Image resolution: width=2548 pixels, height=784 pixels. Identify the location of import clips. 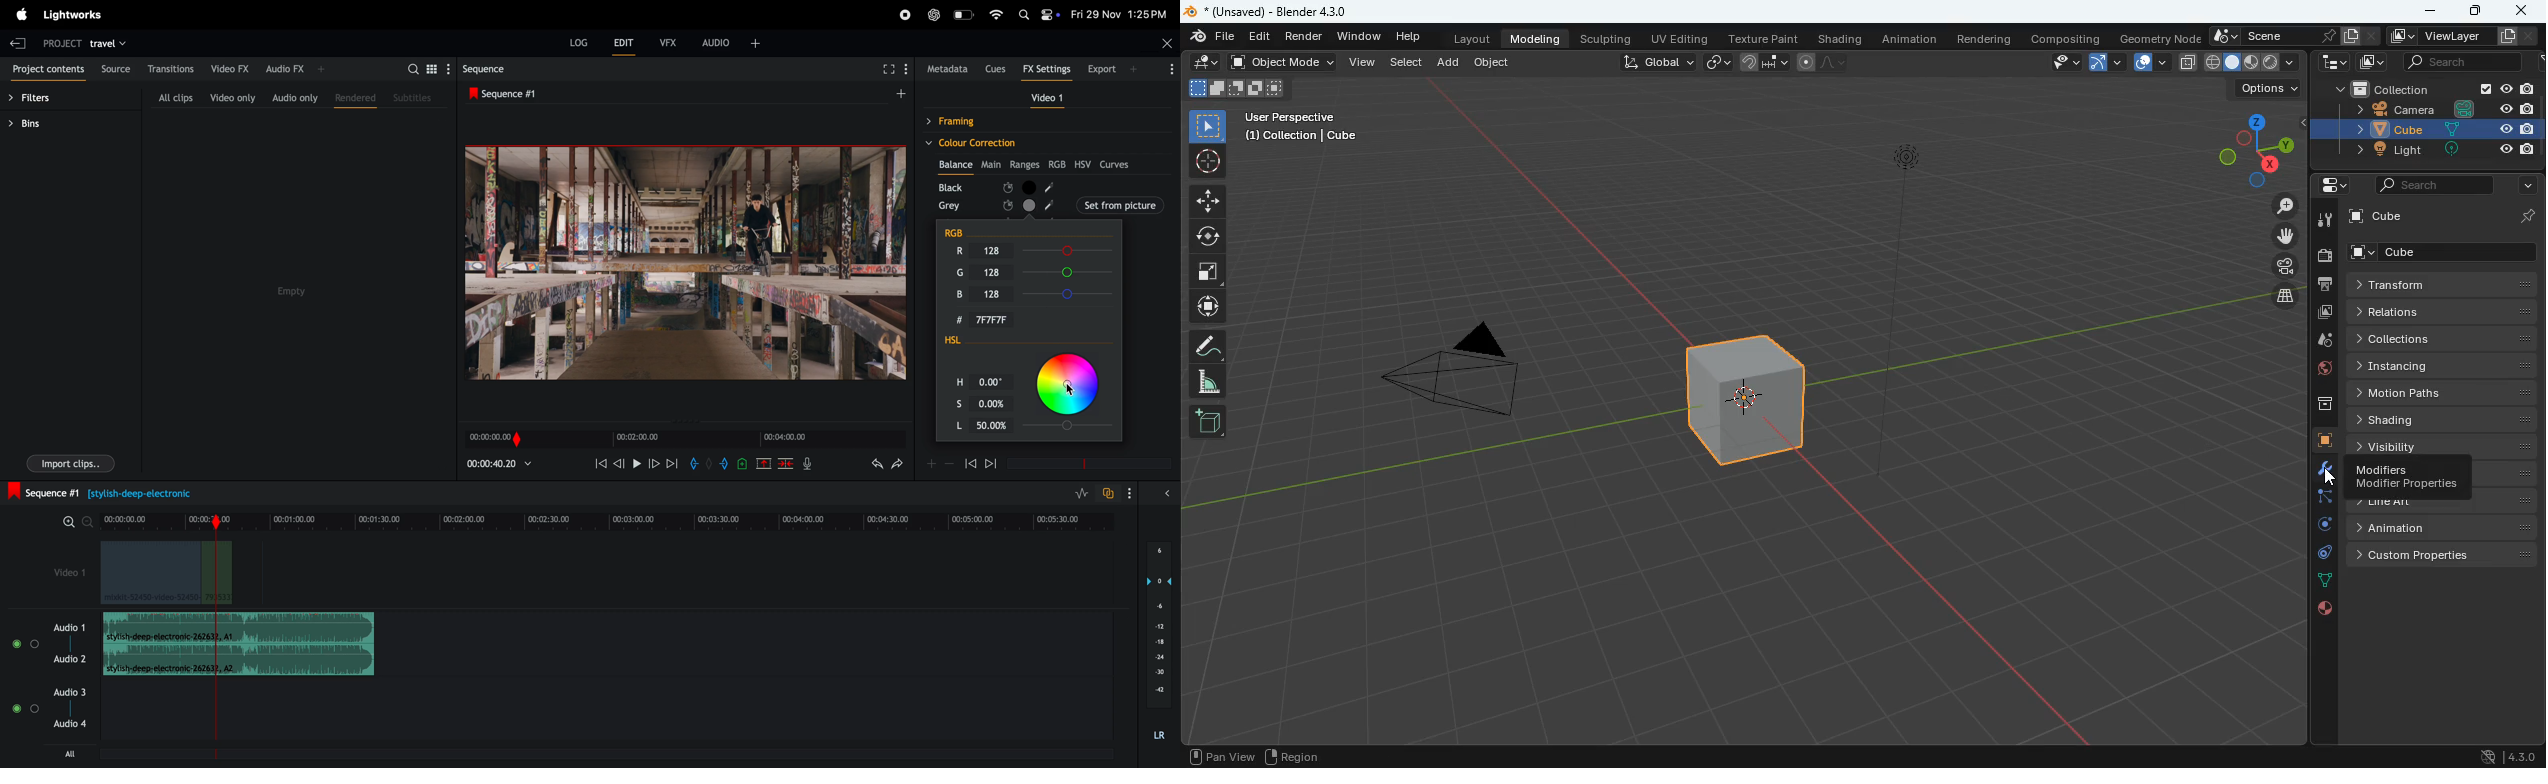
(71, 463).